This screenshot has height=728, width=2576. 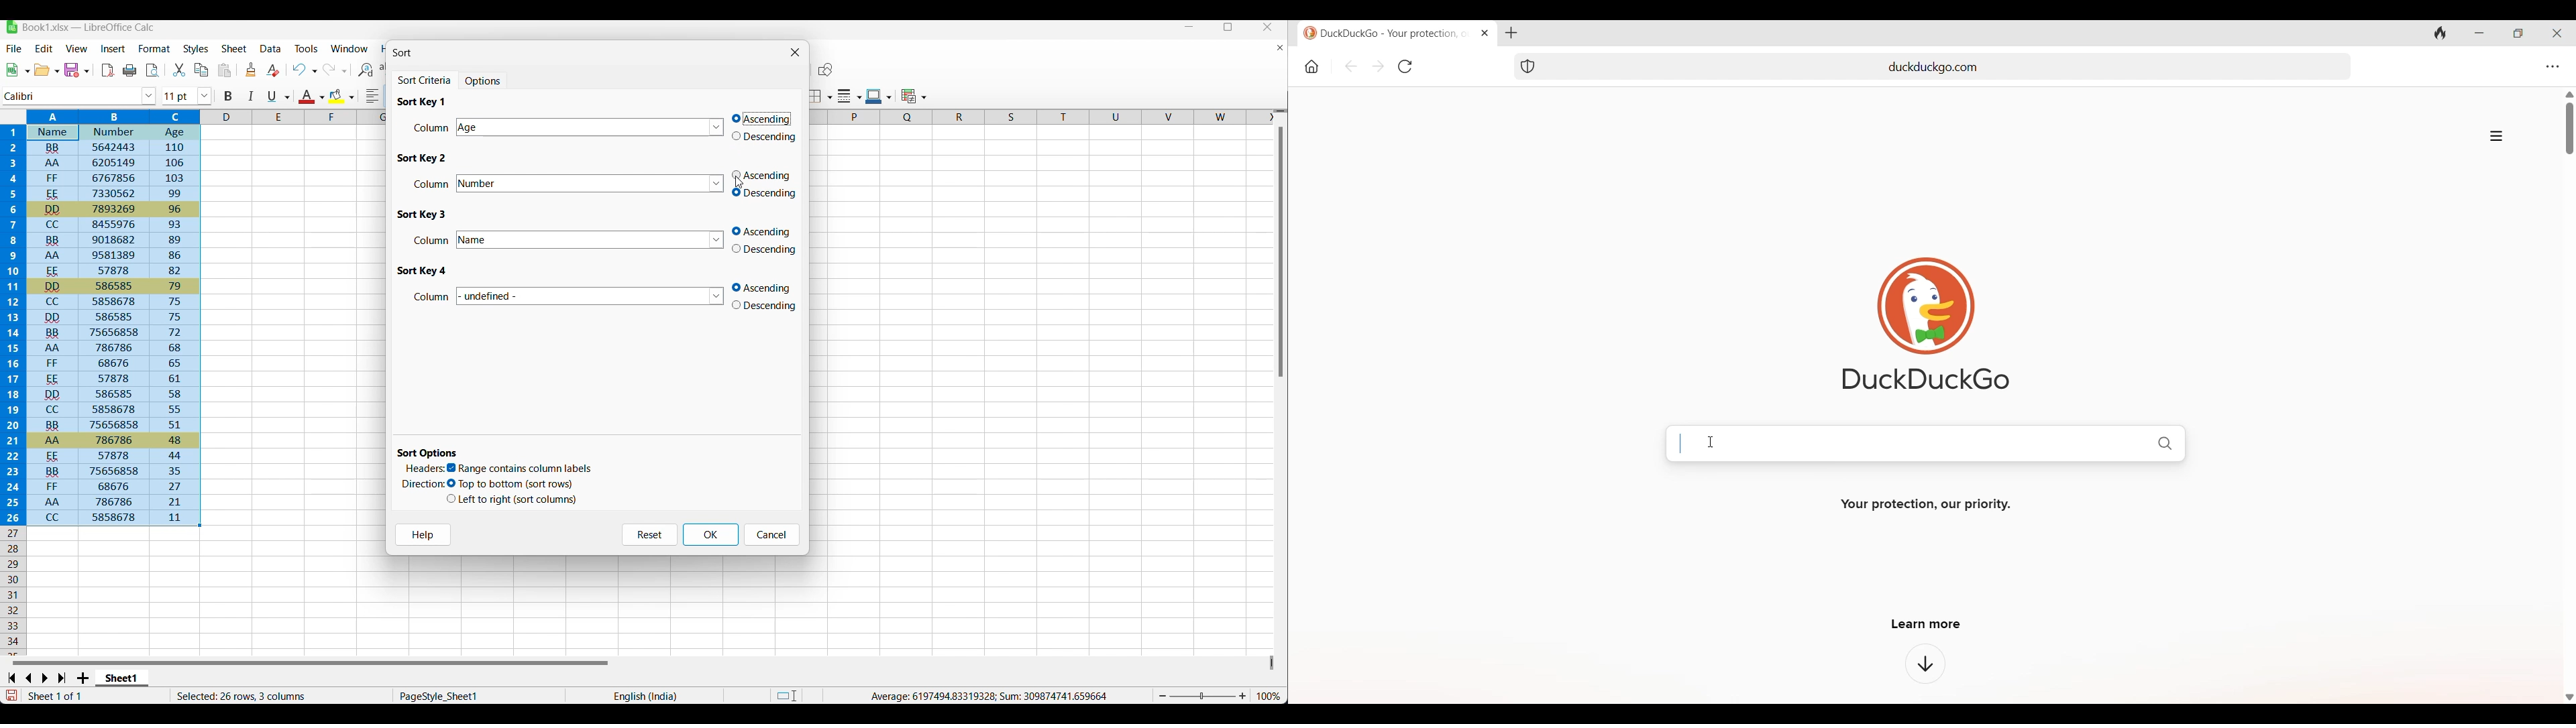 I want to click on descending, so click(x=768, y=307).